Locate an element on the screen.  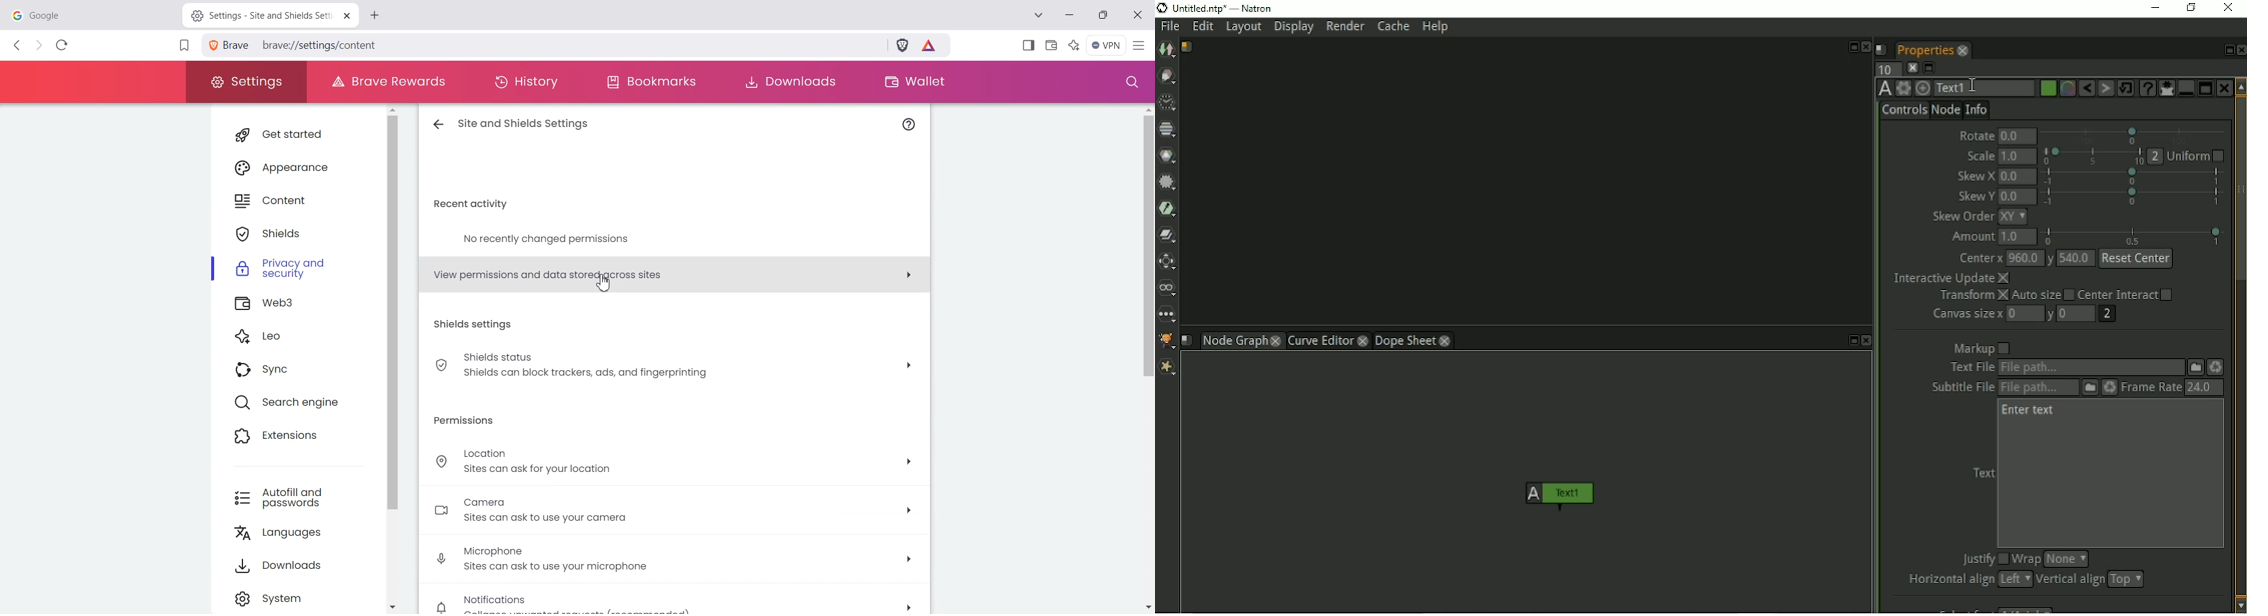
Color is located at coordinates (1168, 155).